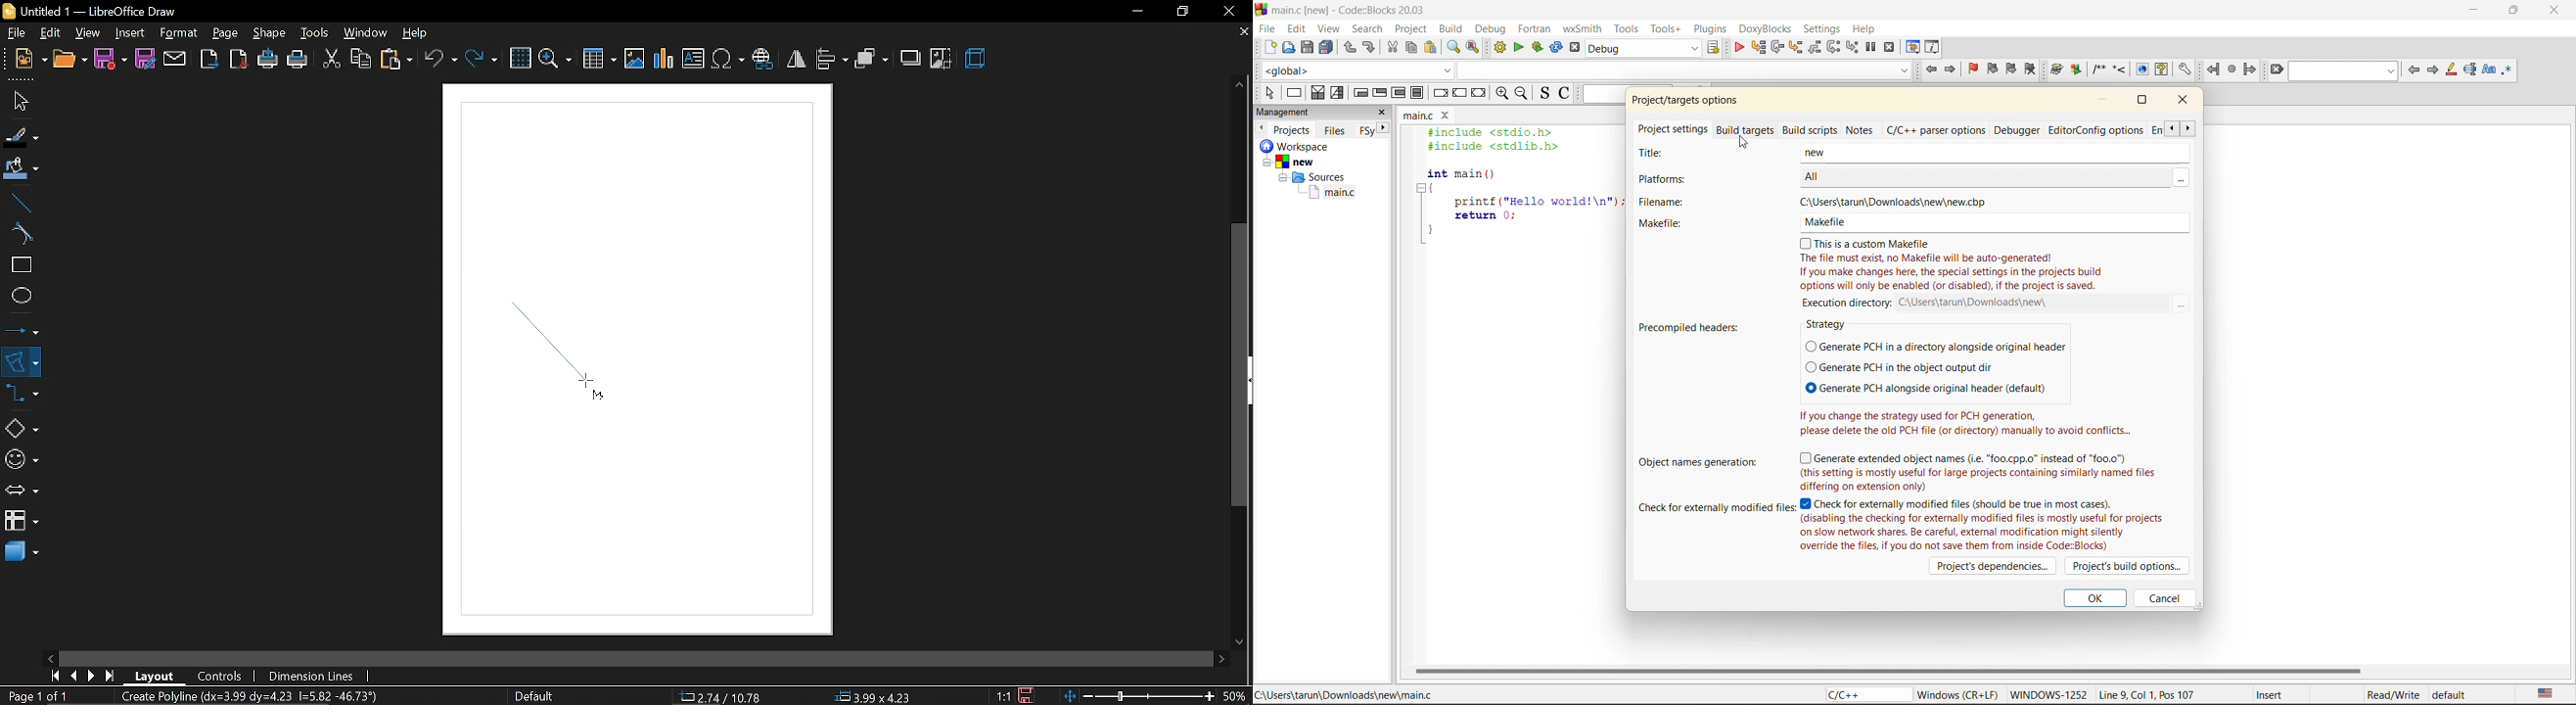 The width and height of the screenshot is (2576, 728). I want to click on insert image, so click(636, 59).